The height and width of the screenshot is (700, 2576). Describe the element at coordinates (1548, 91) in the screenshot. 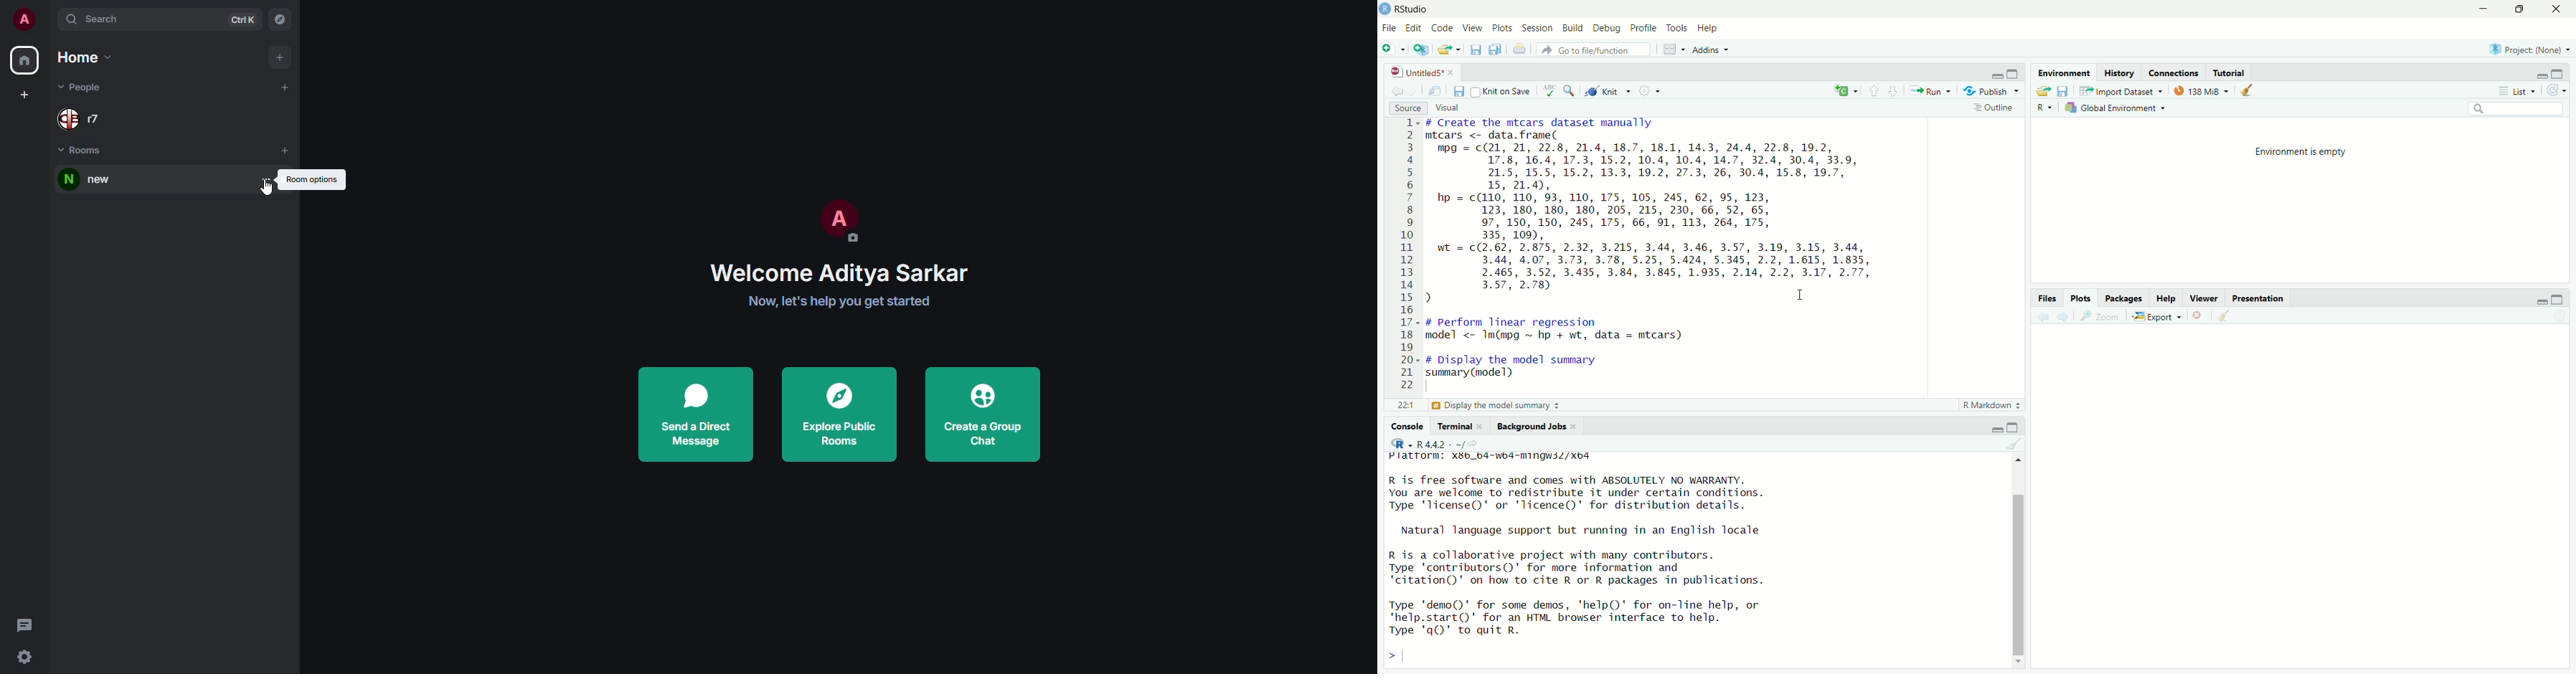

I see `check spelling` at that location.